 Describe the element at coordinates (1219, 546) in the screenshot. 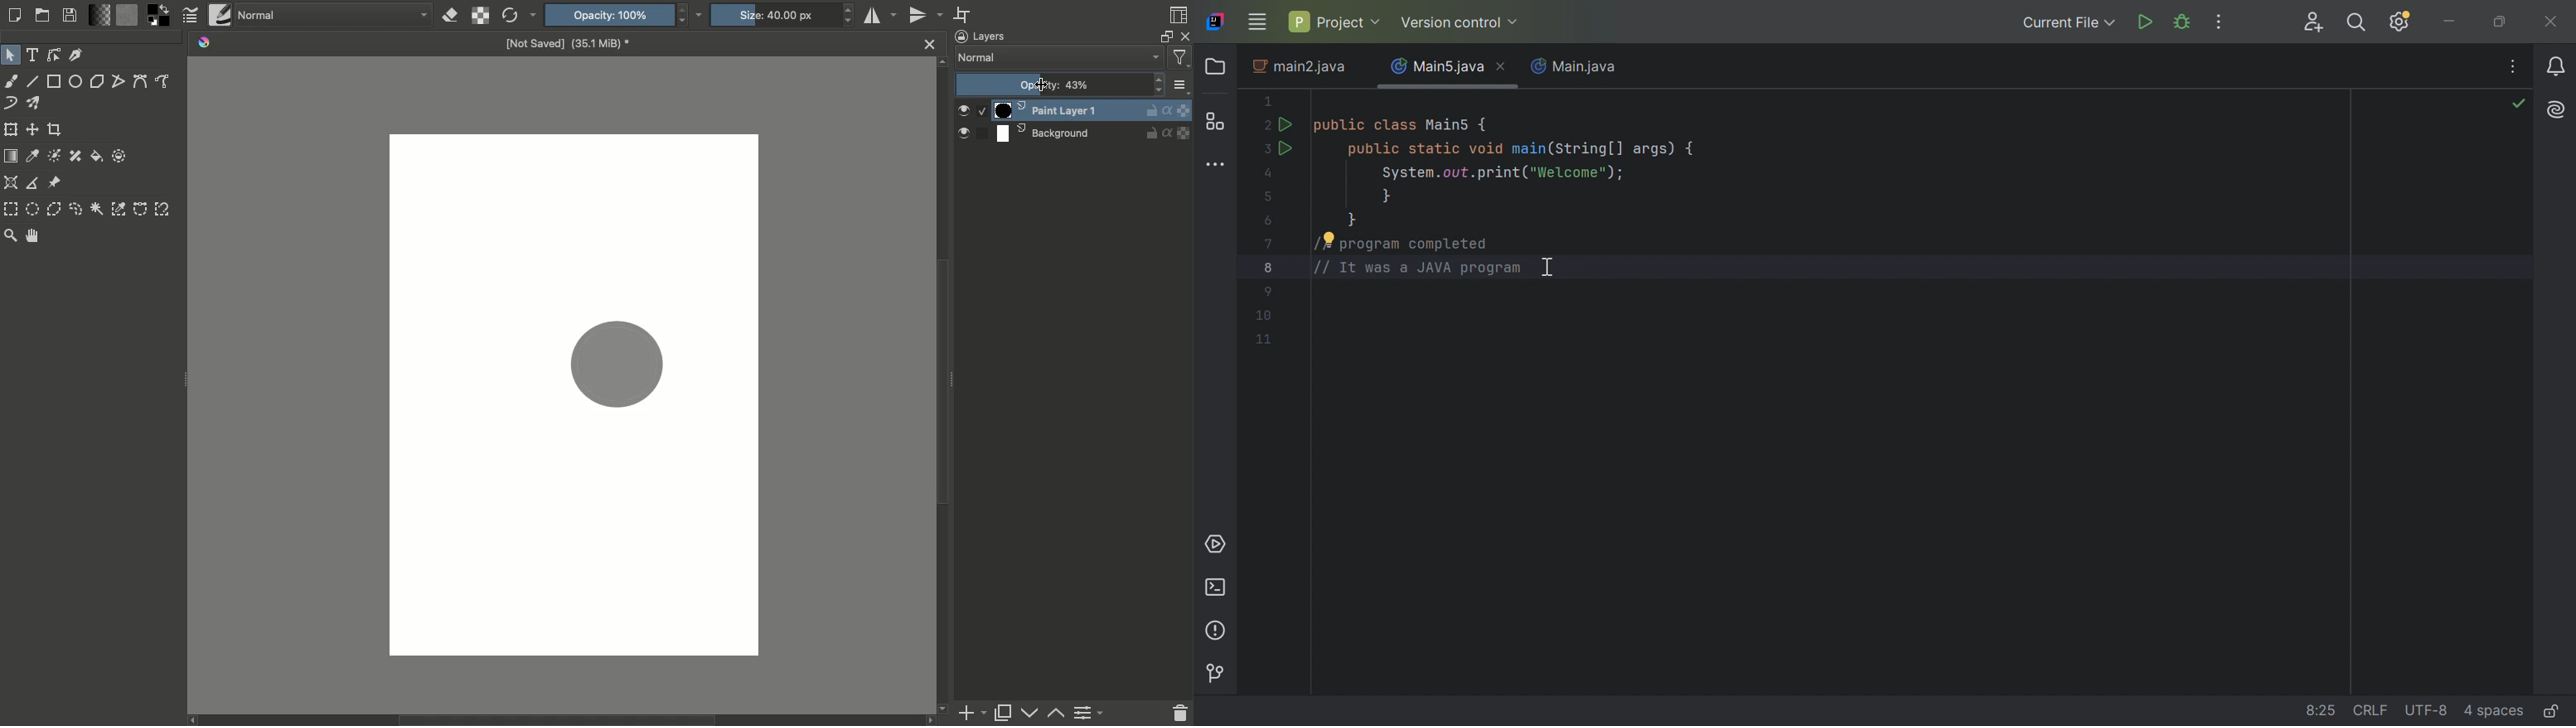

I see `Services` at that location.